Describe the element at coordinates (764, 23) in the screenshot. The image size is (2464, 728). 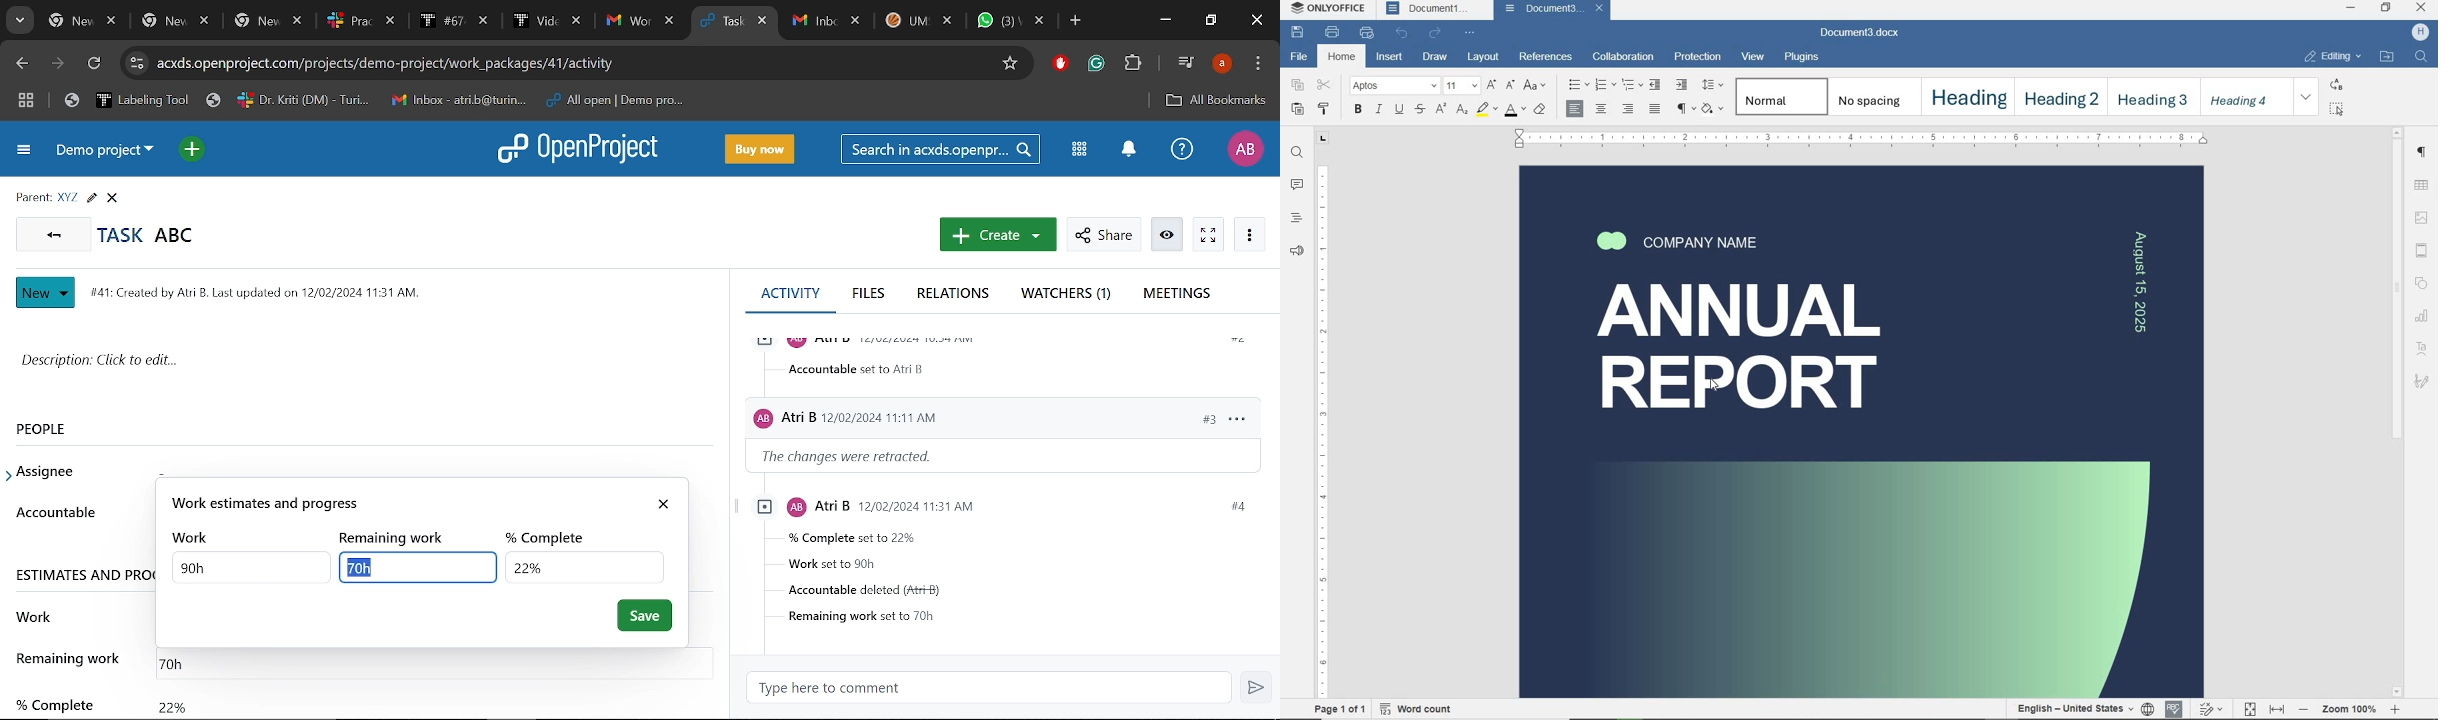
I see `Close current tab` at that location.